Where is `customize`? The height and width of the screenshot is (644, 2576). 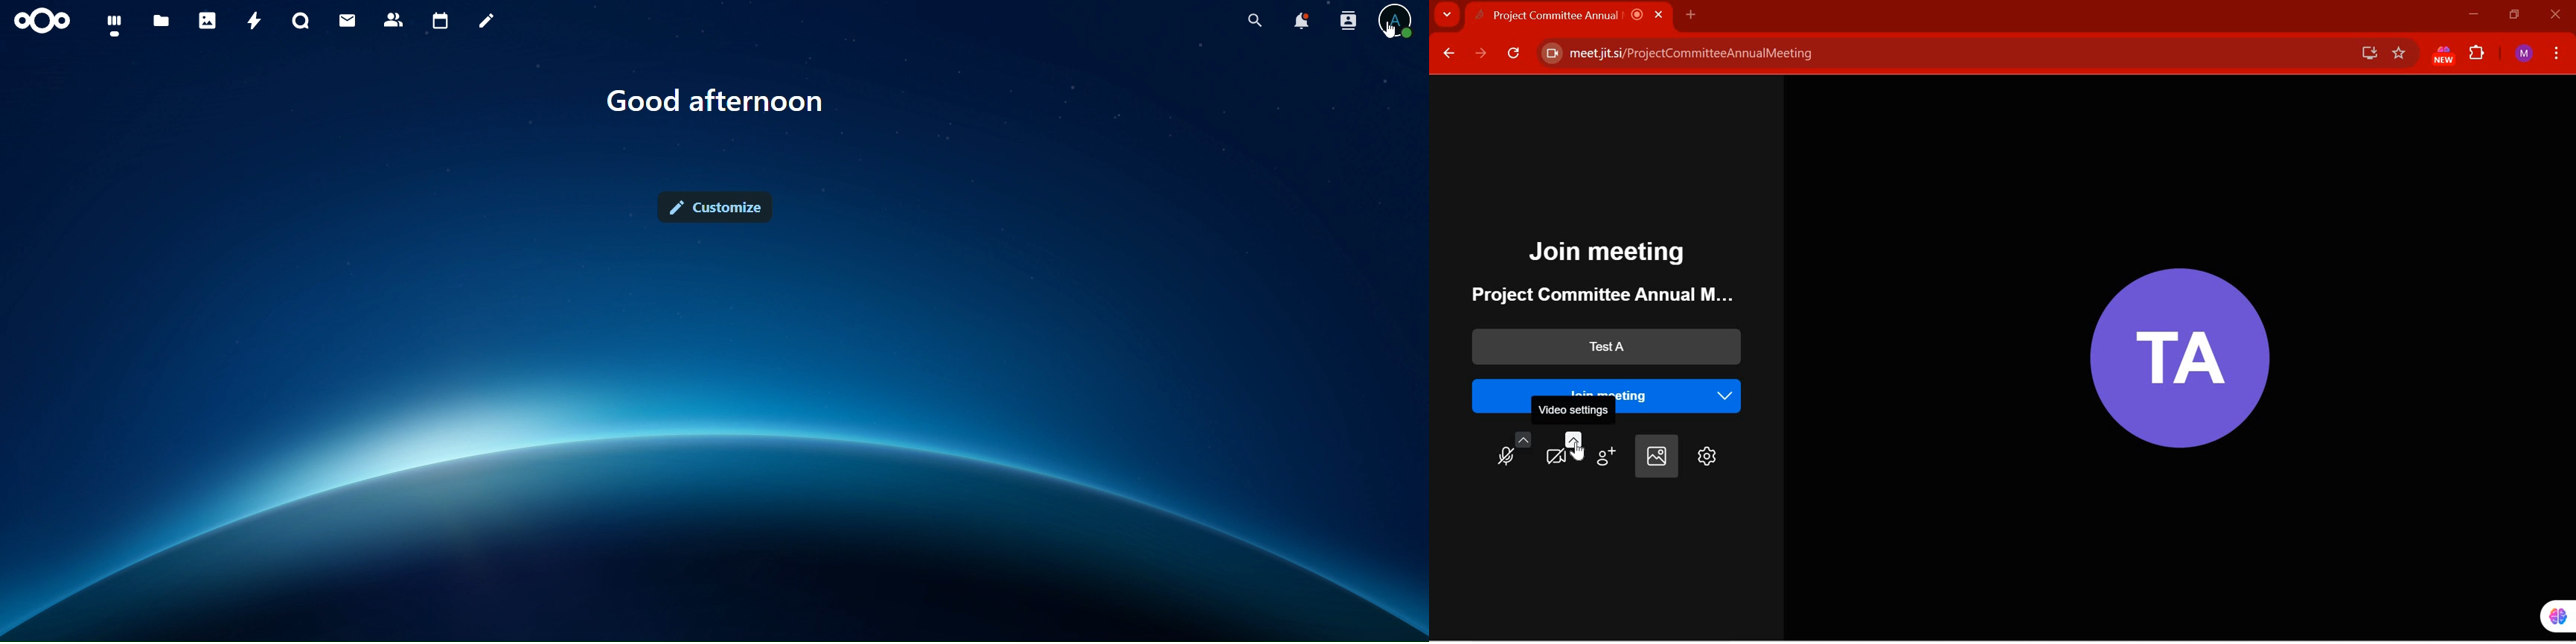 customize is located at coordinates (717, 206).